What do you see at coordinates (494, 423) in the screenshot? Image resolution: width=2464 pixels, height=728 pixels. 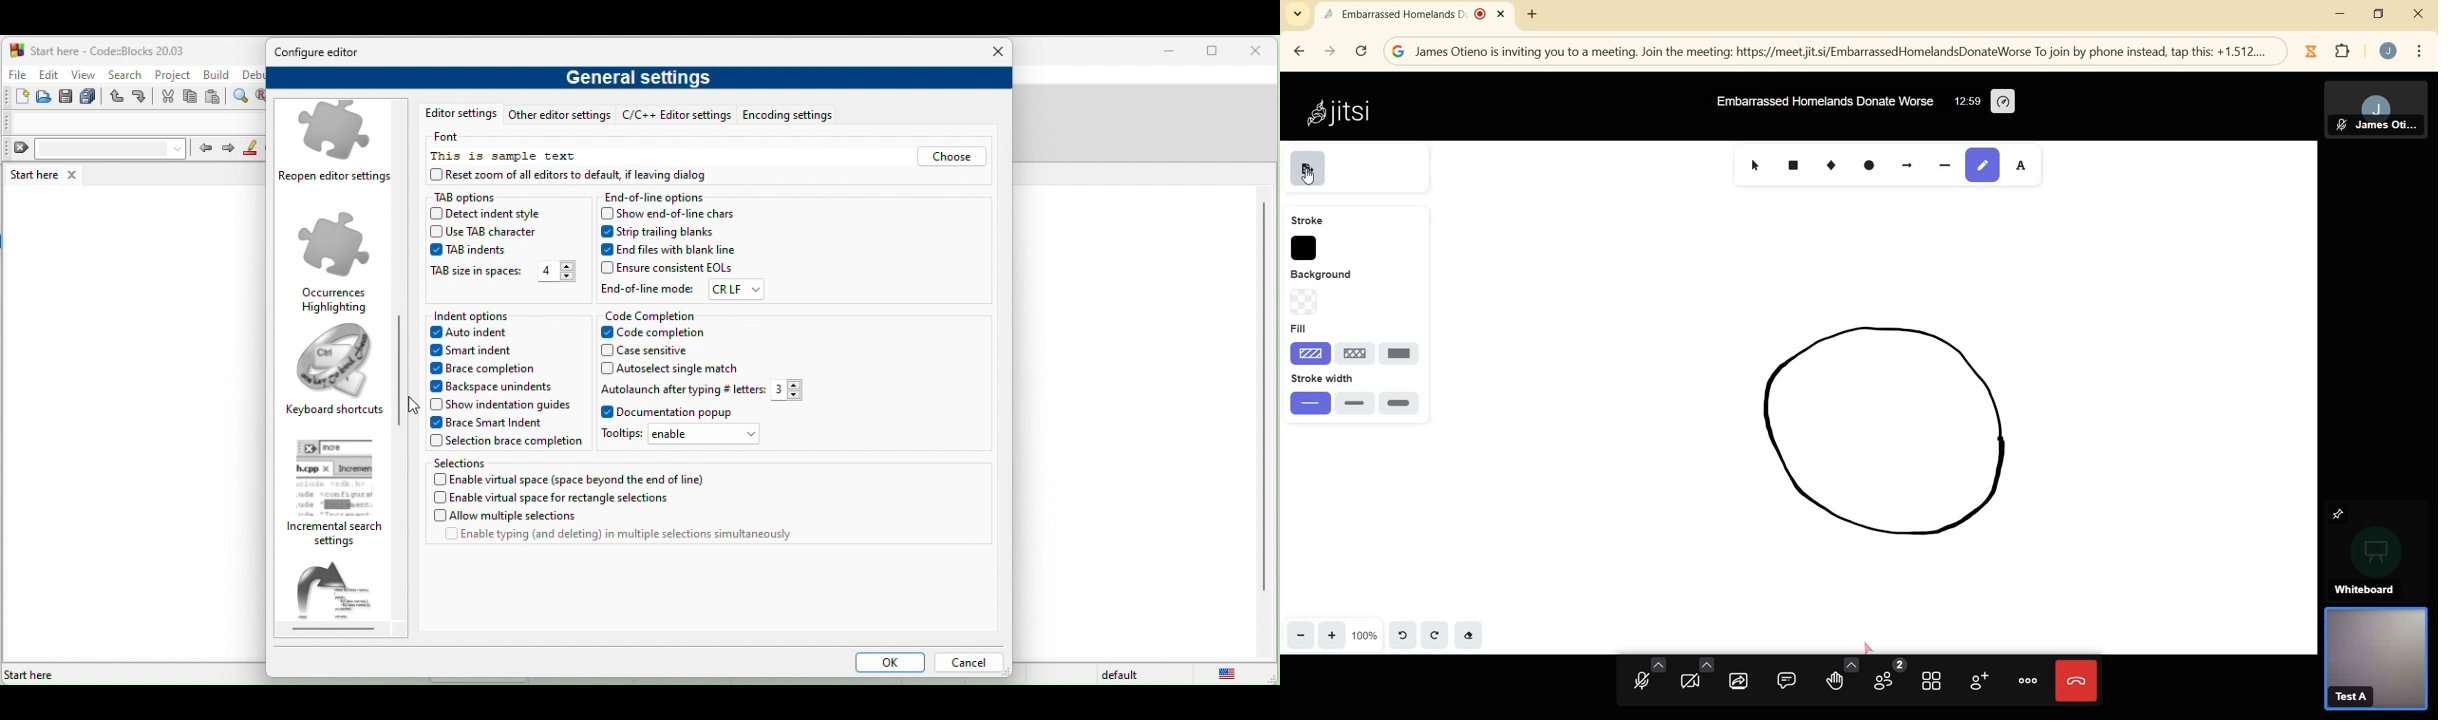 I see `brace smart indent` at bounding box center [494, 423].